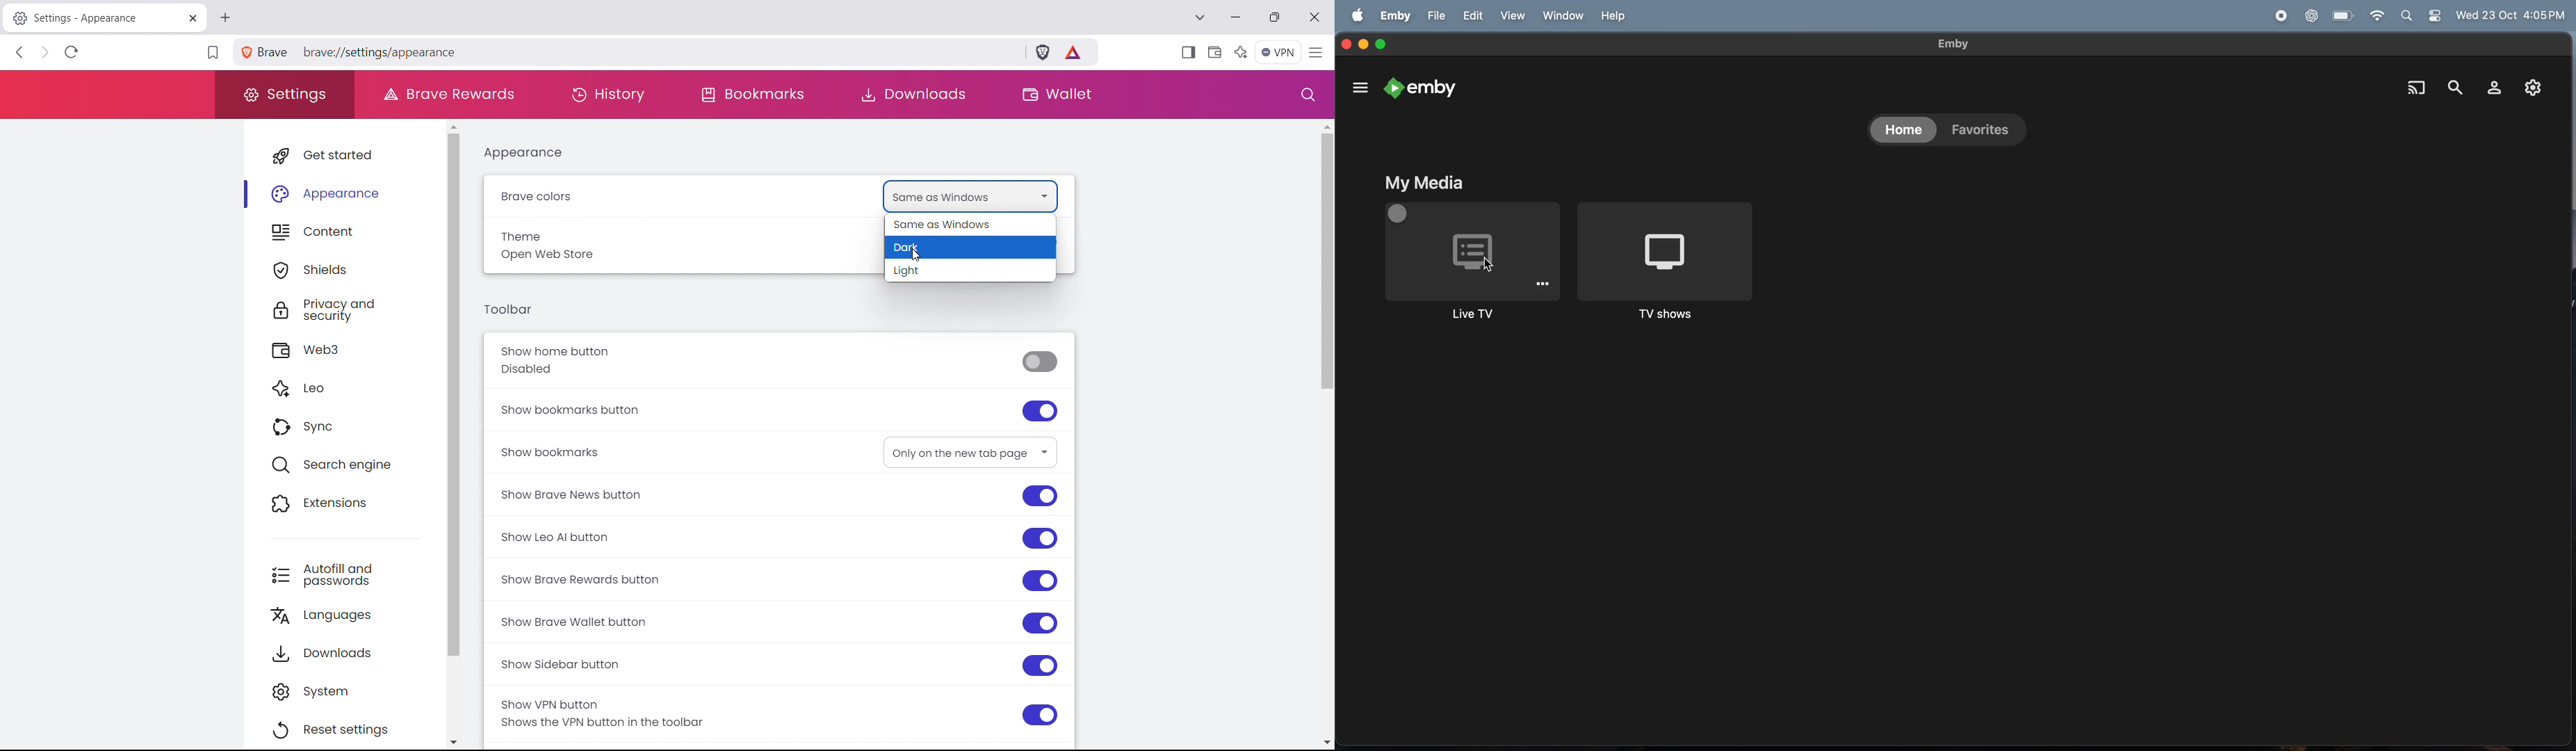 The image size is (2576, 756). What do you see at coordinates (579, 200) in the screenshot?
I see `Brave colors` at bounding box center [579, 200].